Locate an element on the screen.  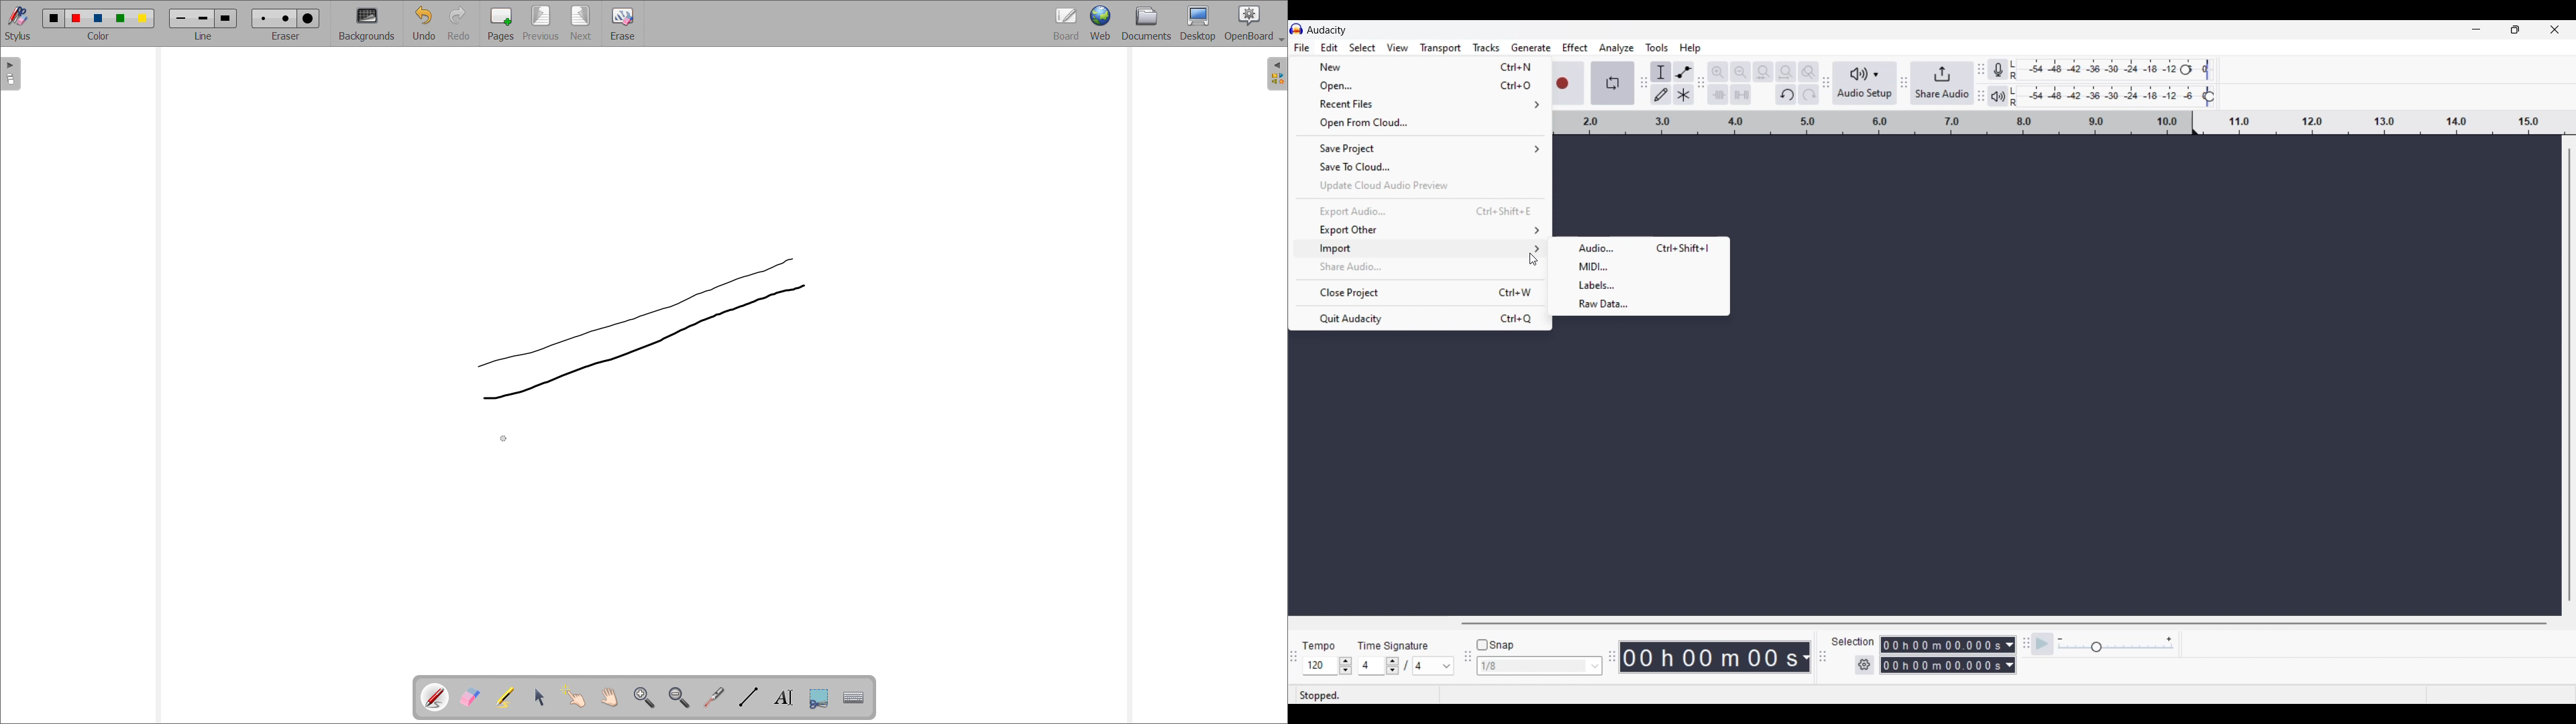
zoom out is located at coordinates (680, 697).